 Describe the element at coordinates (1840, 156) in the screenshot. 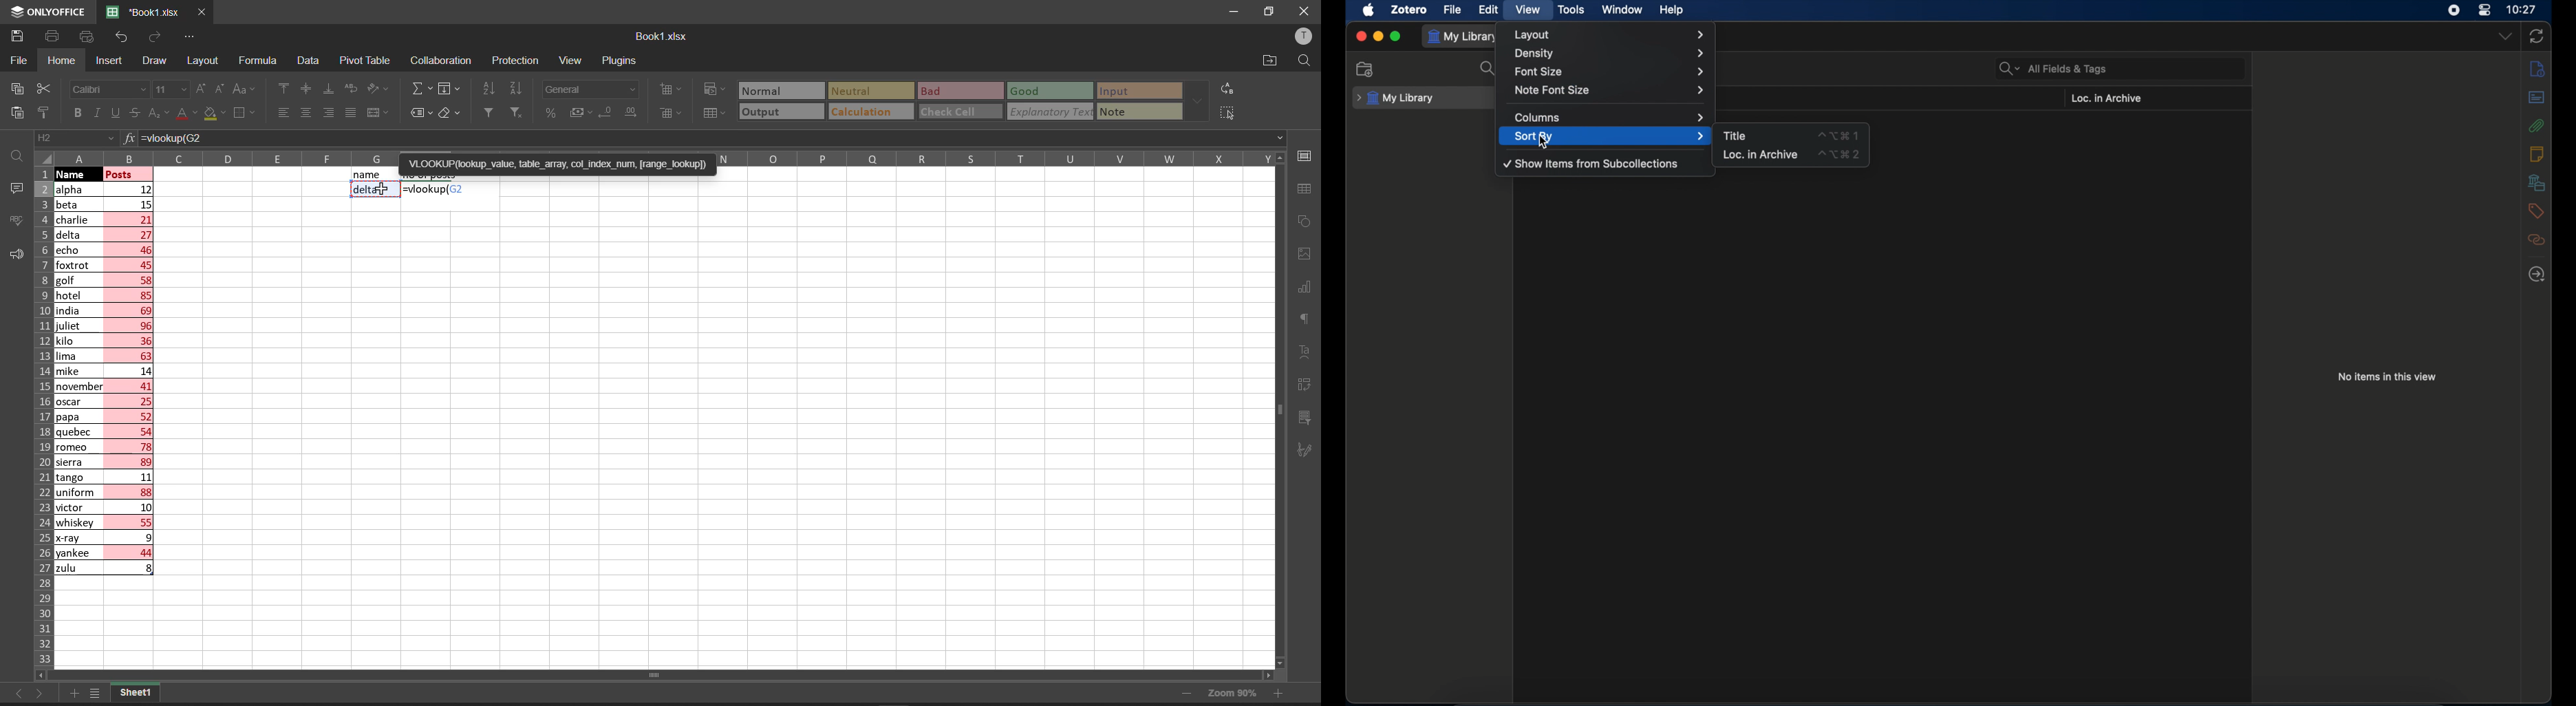

I see `shortcut` at that location.